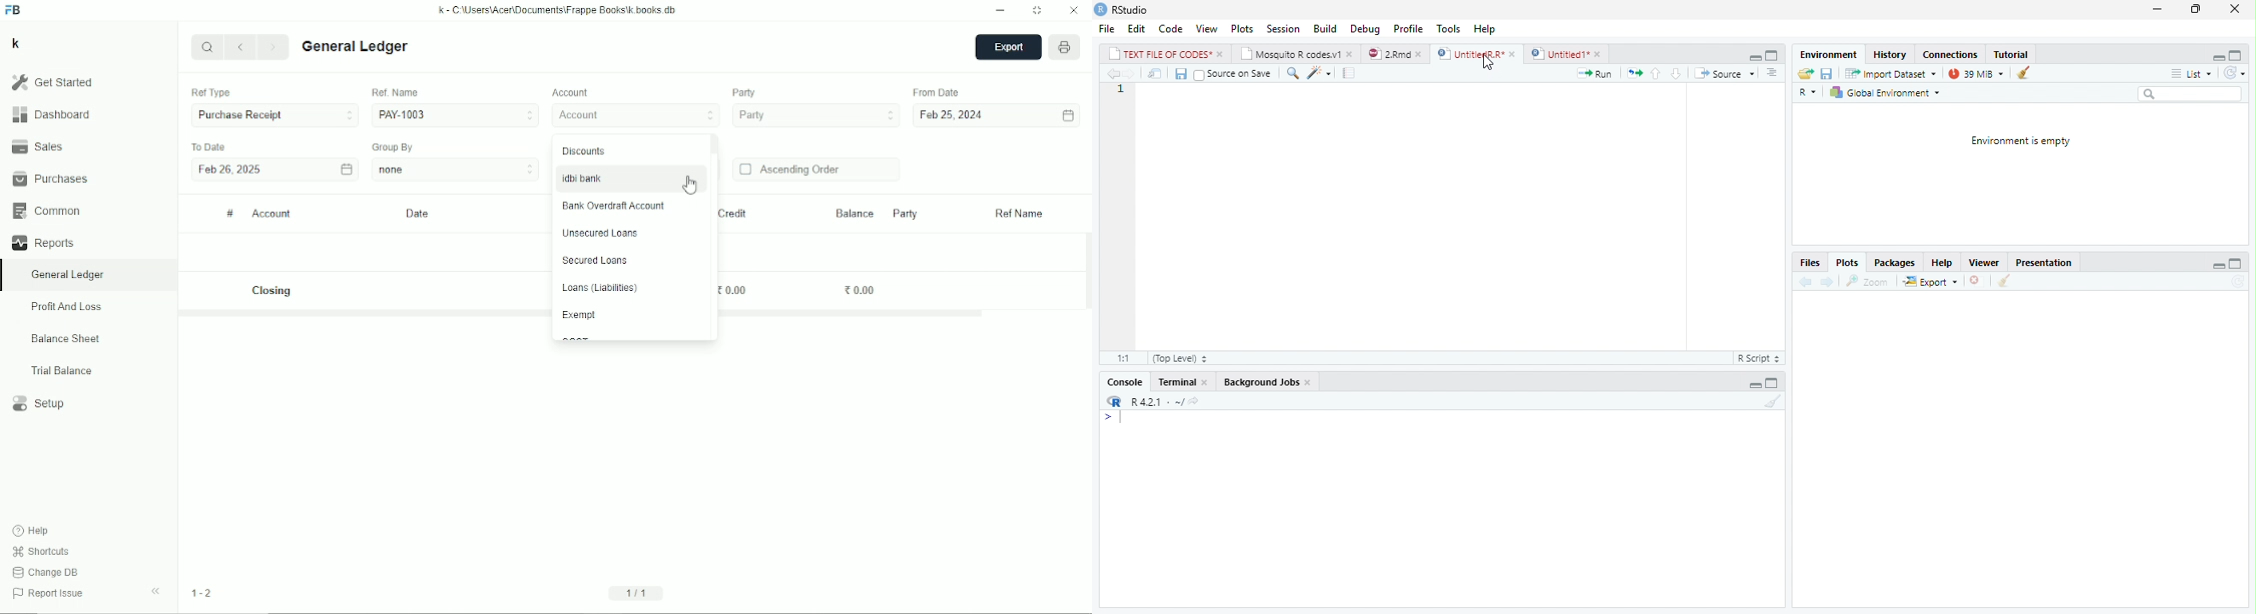 This screenshot has width=2268, height=616. I want to click on Help, so click(33, 531).